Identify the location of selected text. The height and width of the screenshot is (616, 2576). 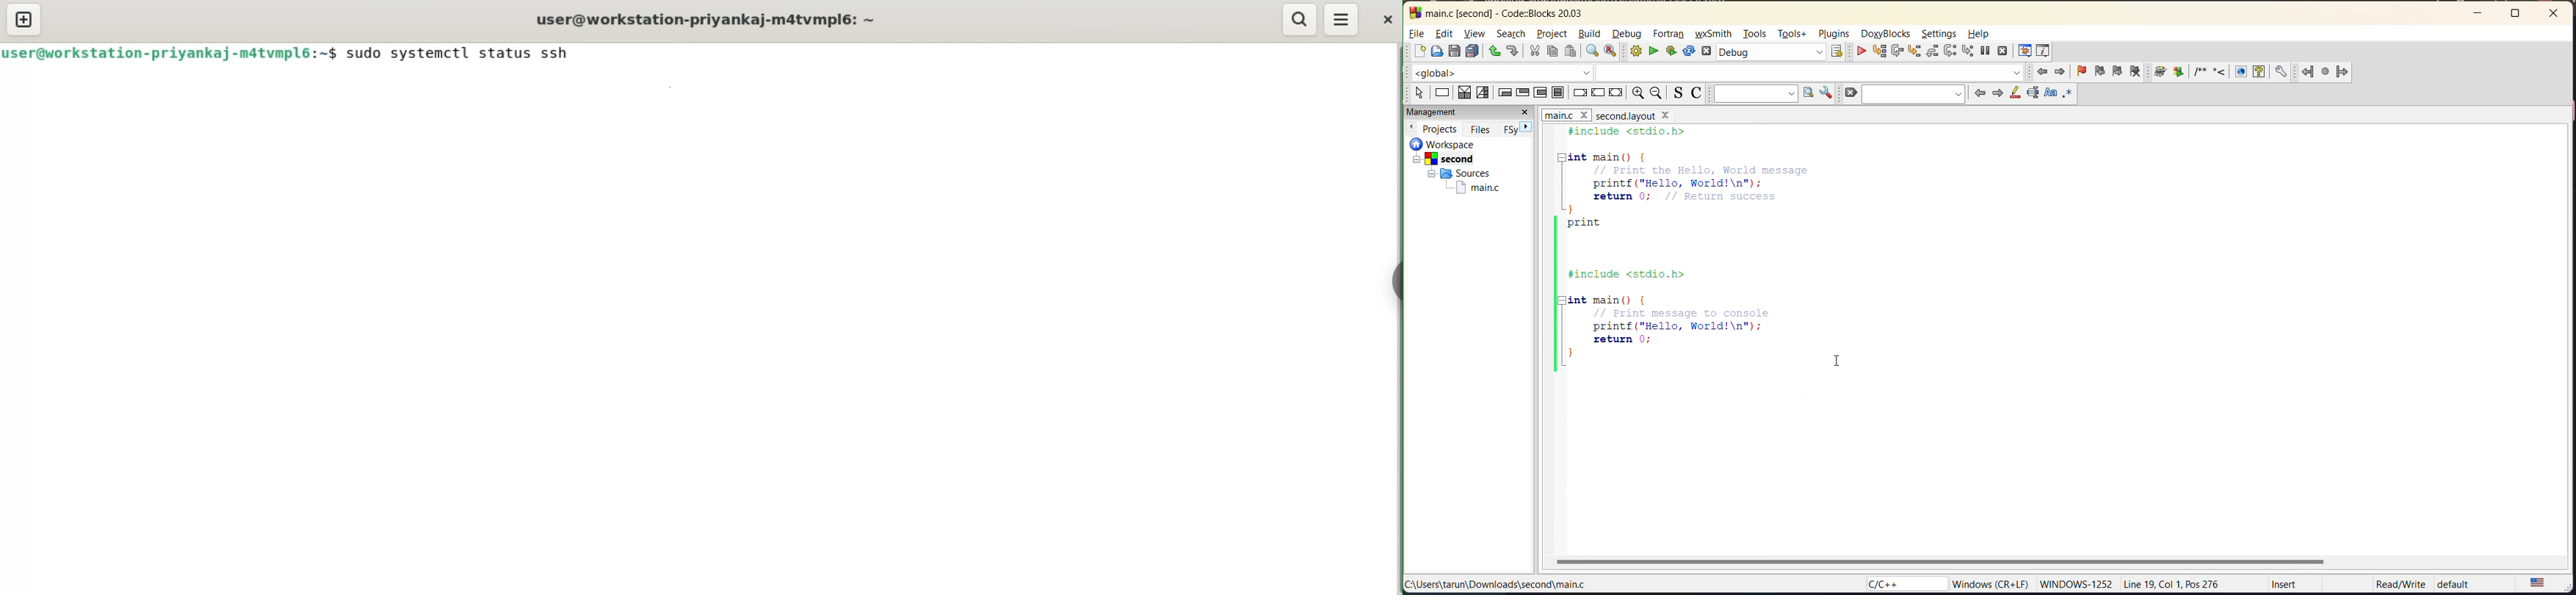
(2034, 94).